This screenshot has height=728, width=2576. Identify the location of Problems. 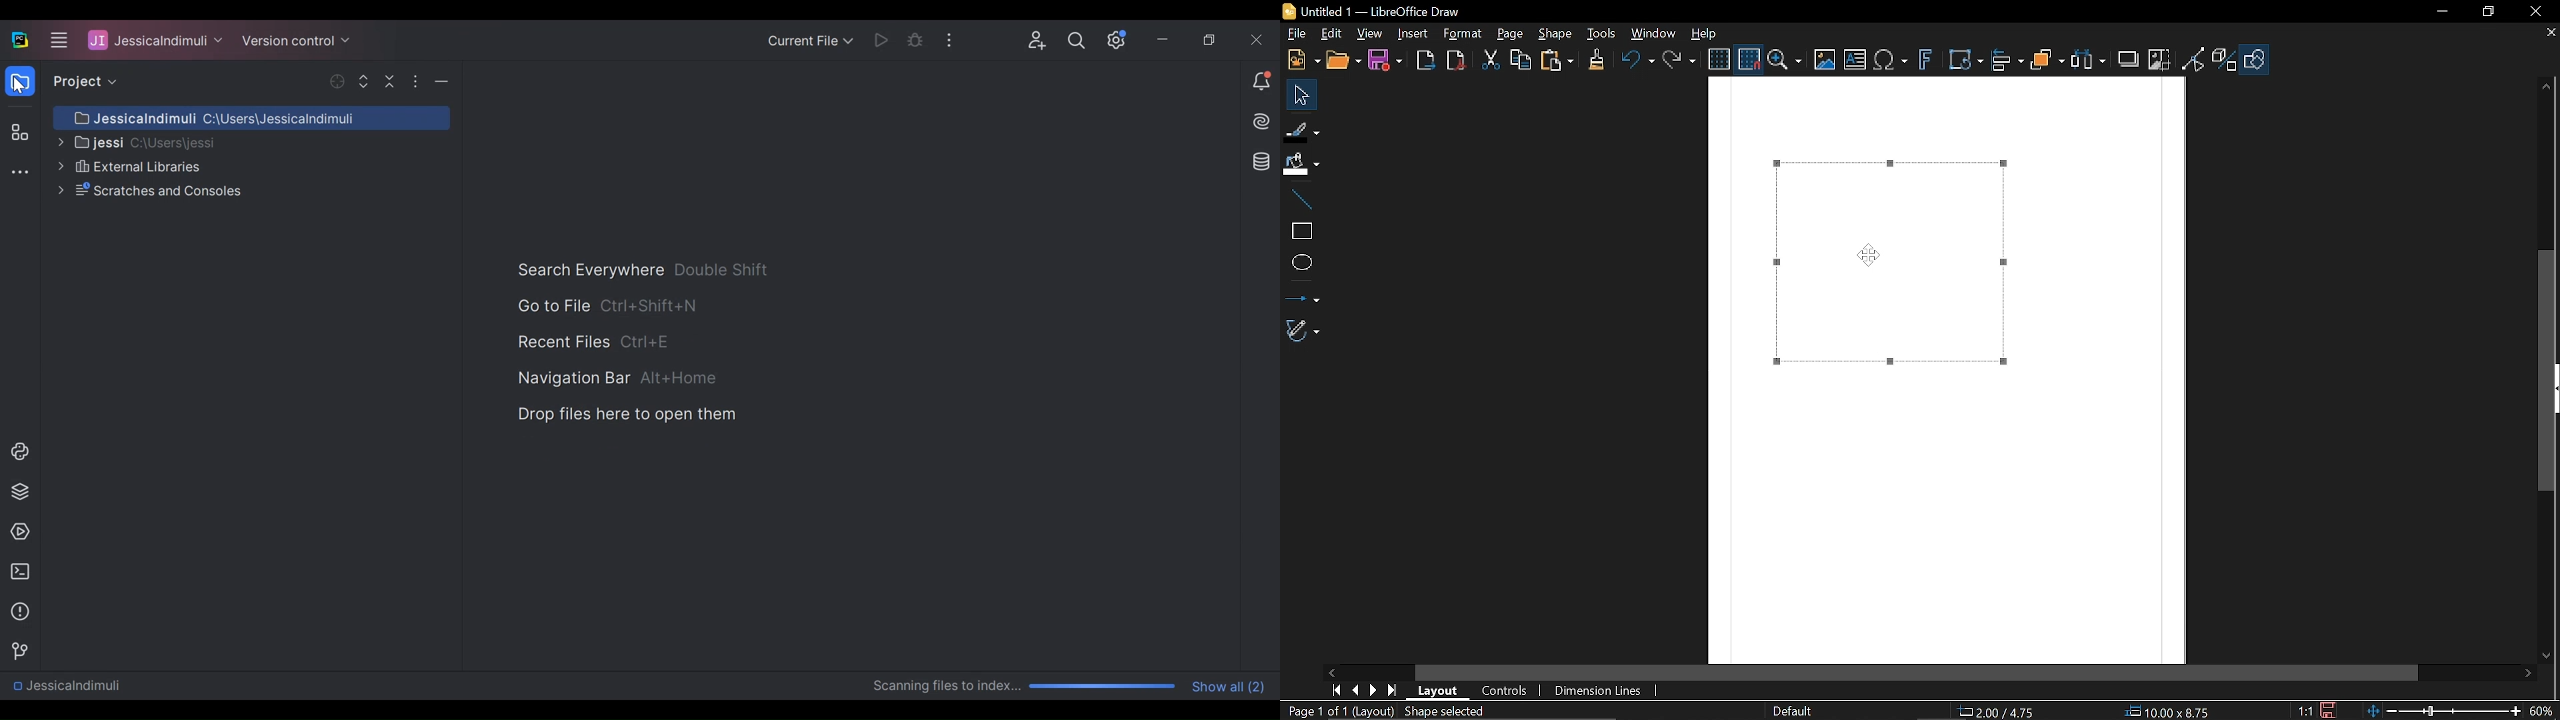
(17, 612).